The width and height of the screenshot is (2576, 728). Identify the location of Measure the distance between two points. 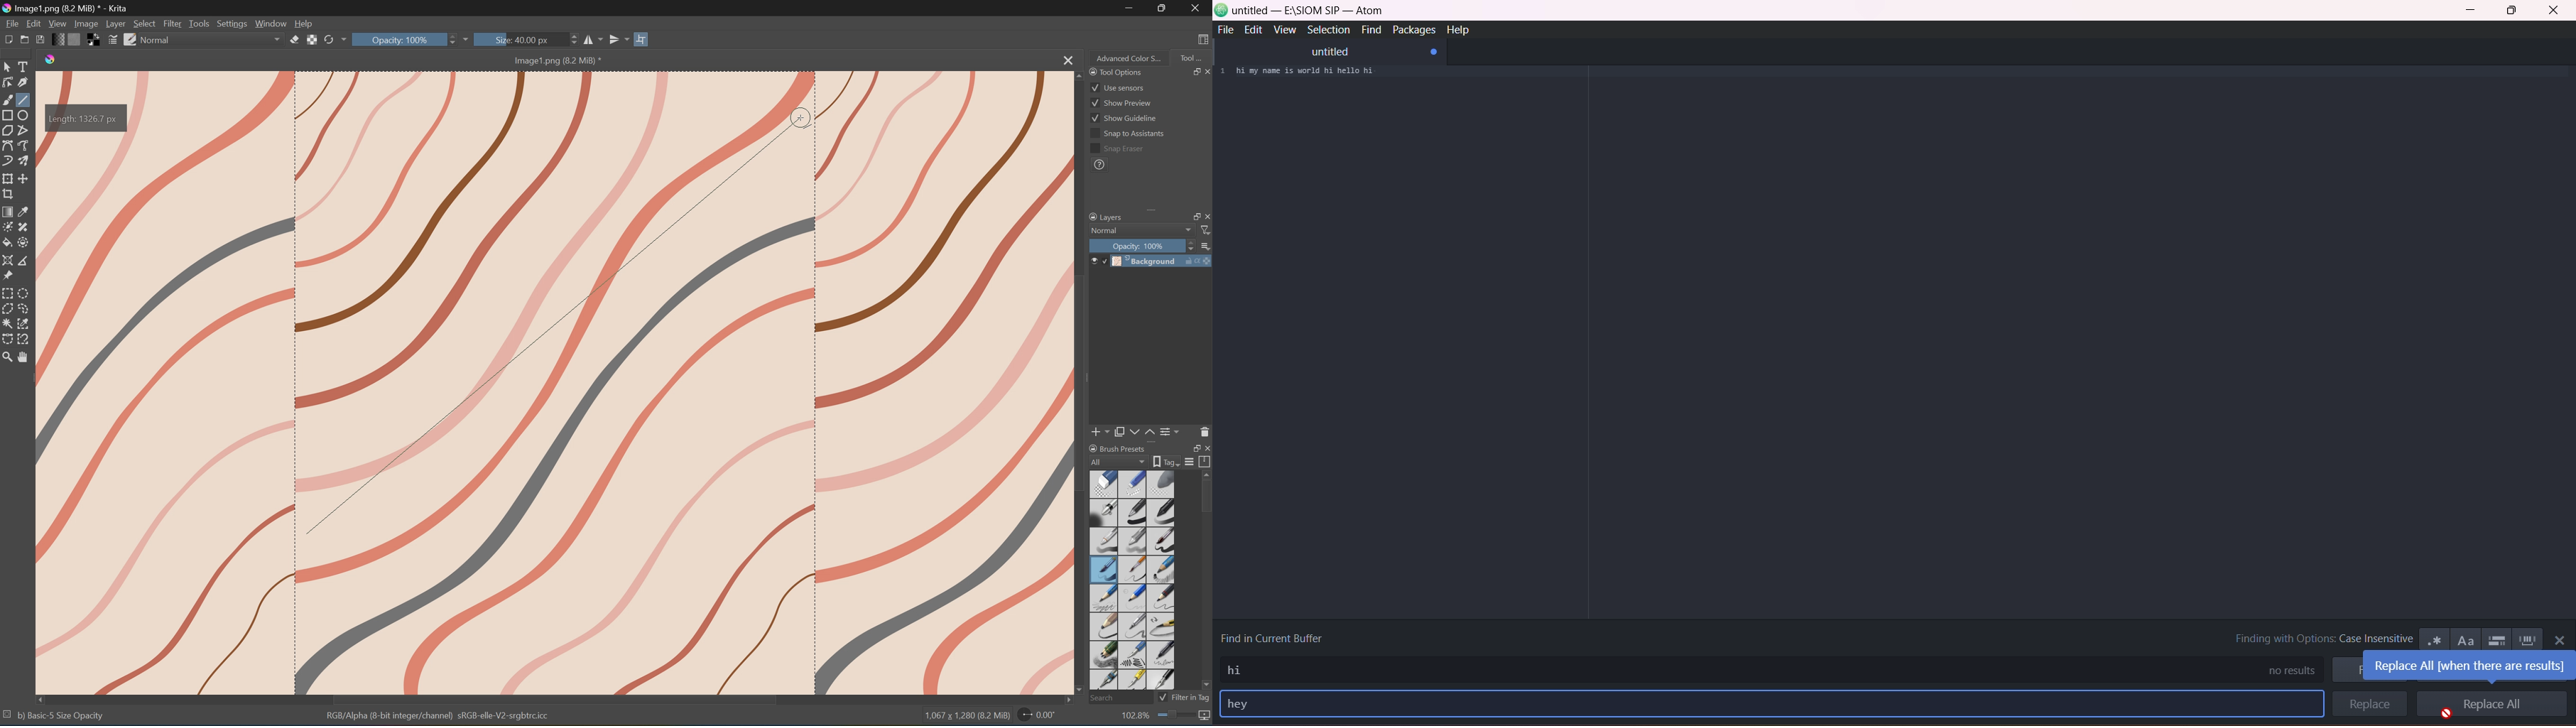
(24, 261).